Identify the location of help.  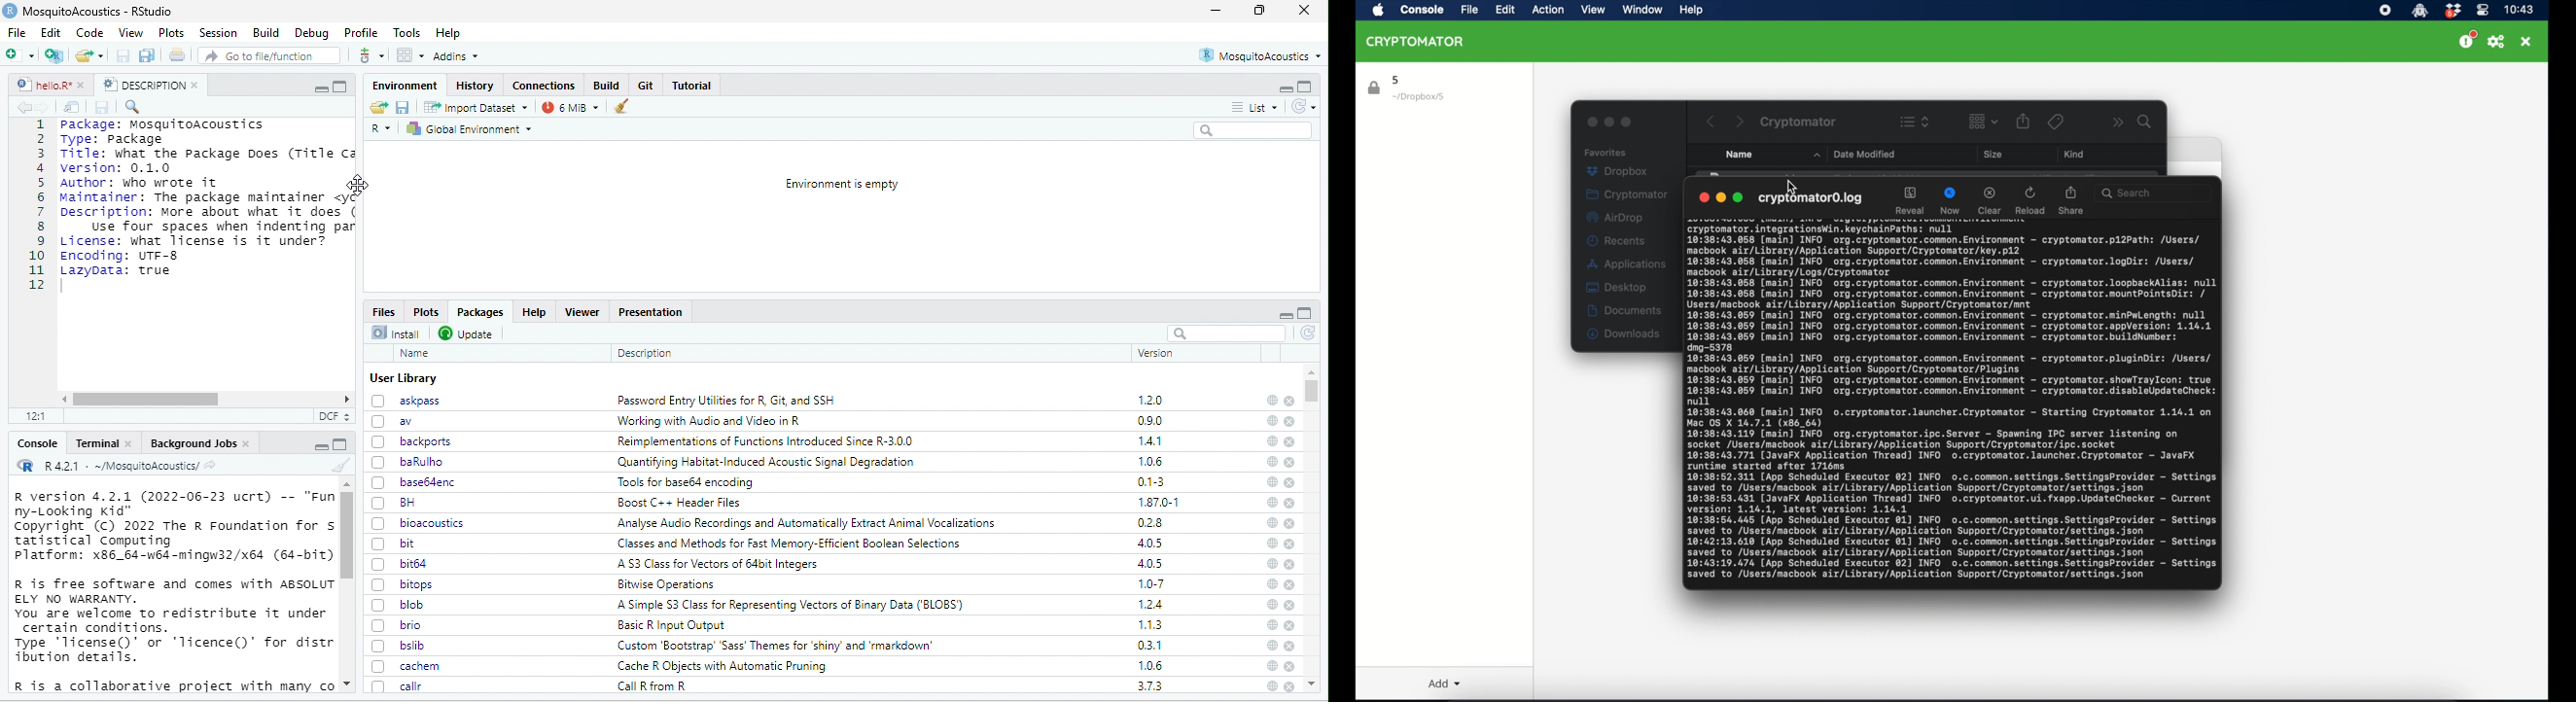
(1272, 564).